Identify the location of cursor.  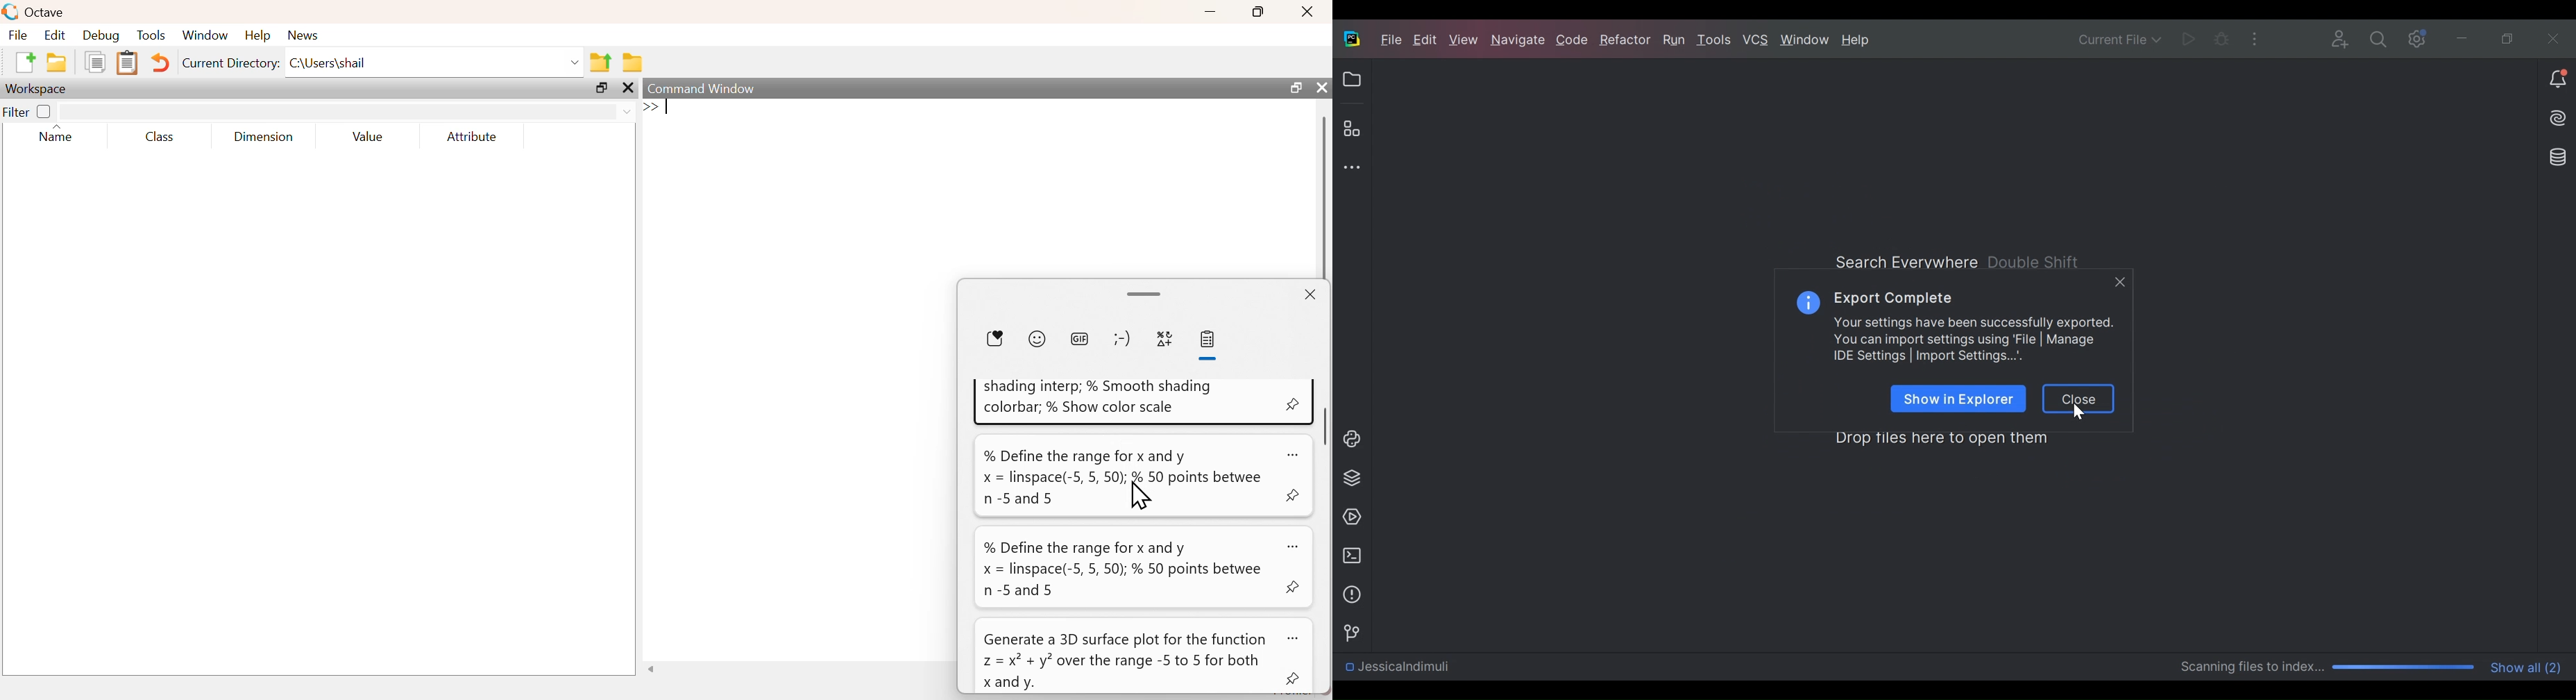
(1143, 500).